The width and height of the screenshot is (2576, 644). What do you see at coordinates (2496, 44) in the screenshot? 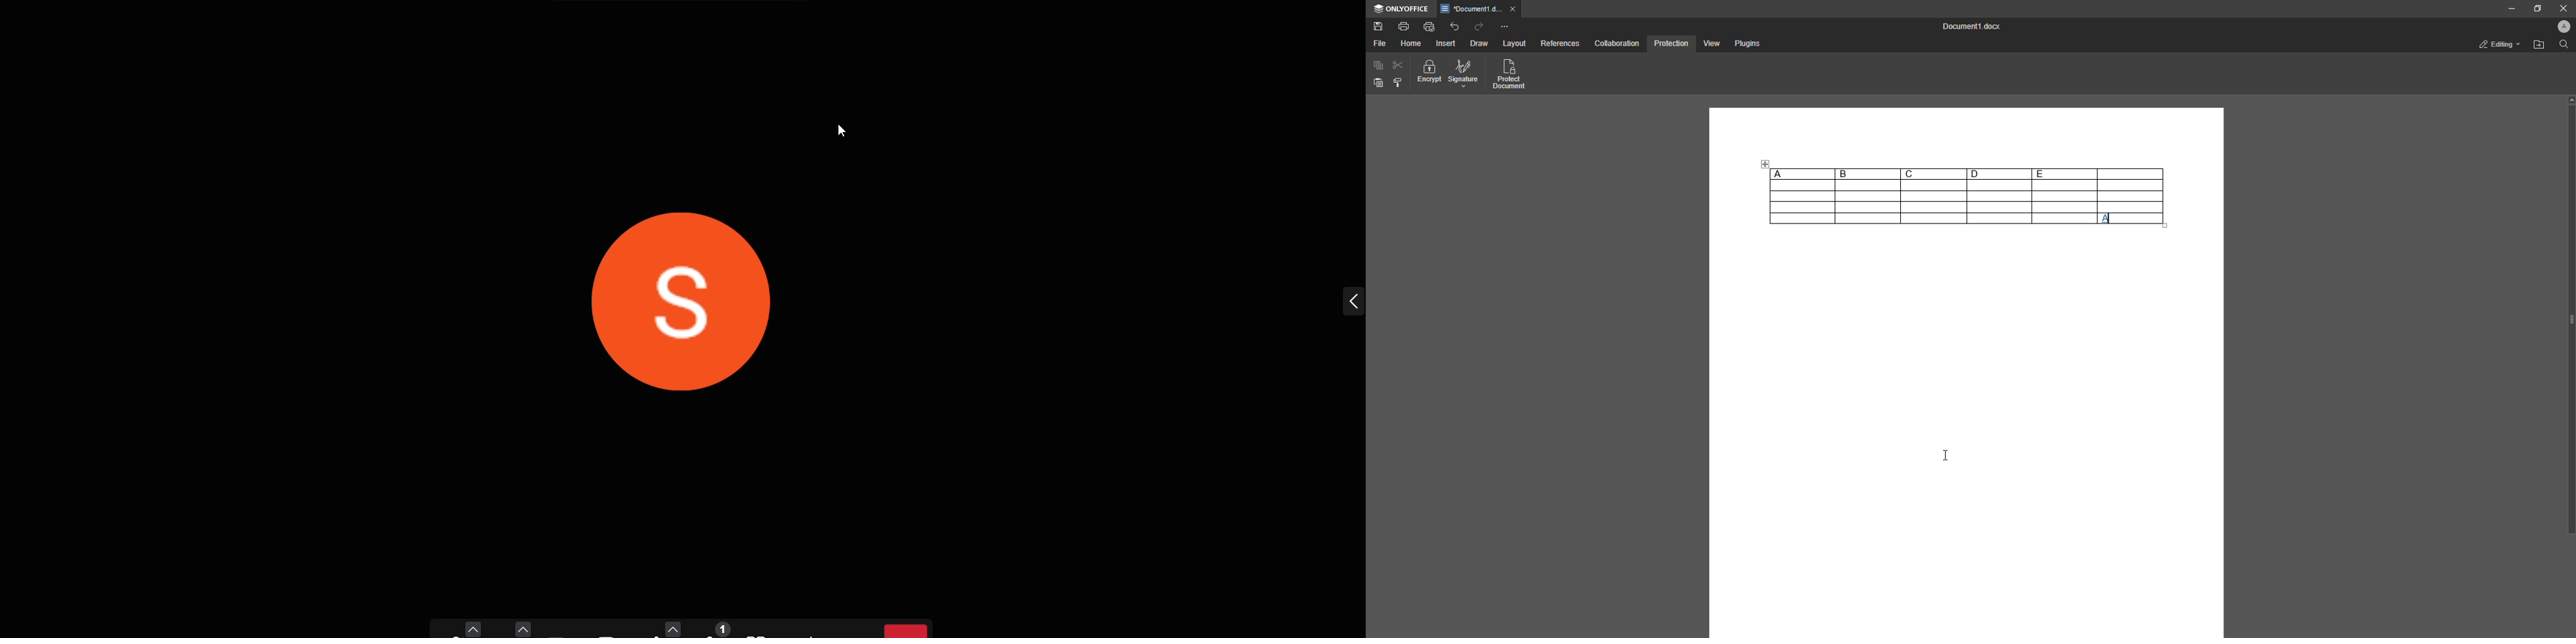
I see `Editing` at bounding box center [2496, 44].